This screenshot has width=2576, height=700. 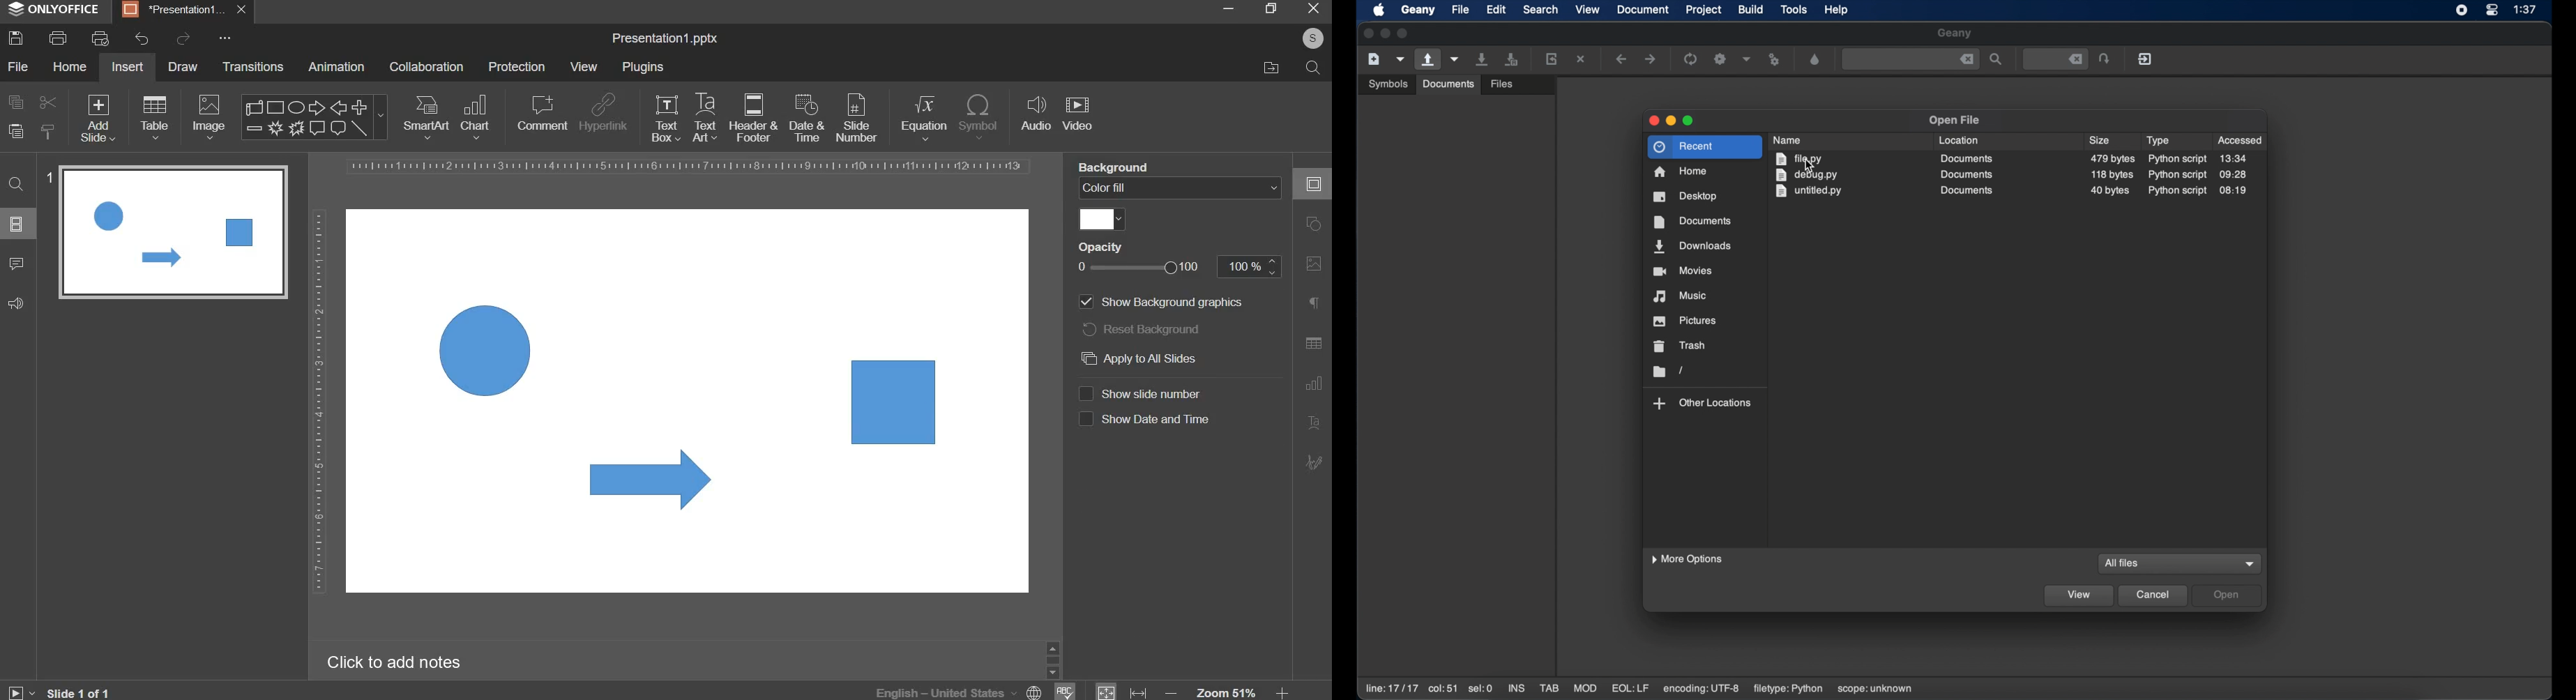 What do you see at coordinates (254, 66) in the screenshot?
I see `transitions` at bounding box center [254, 66].